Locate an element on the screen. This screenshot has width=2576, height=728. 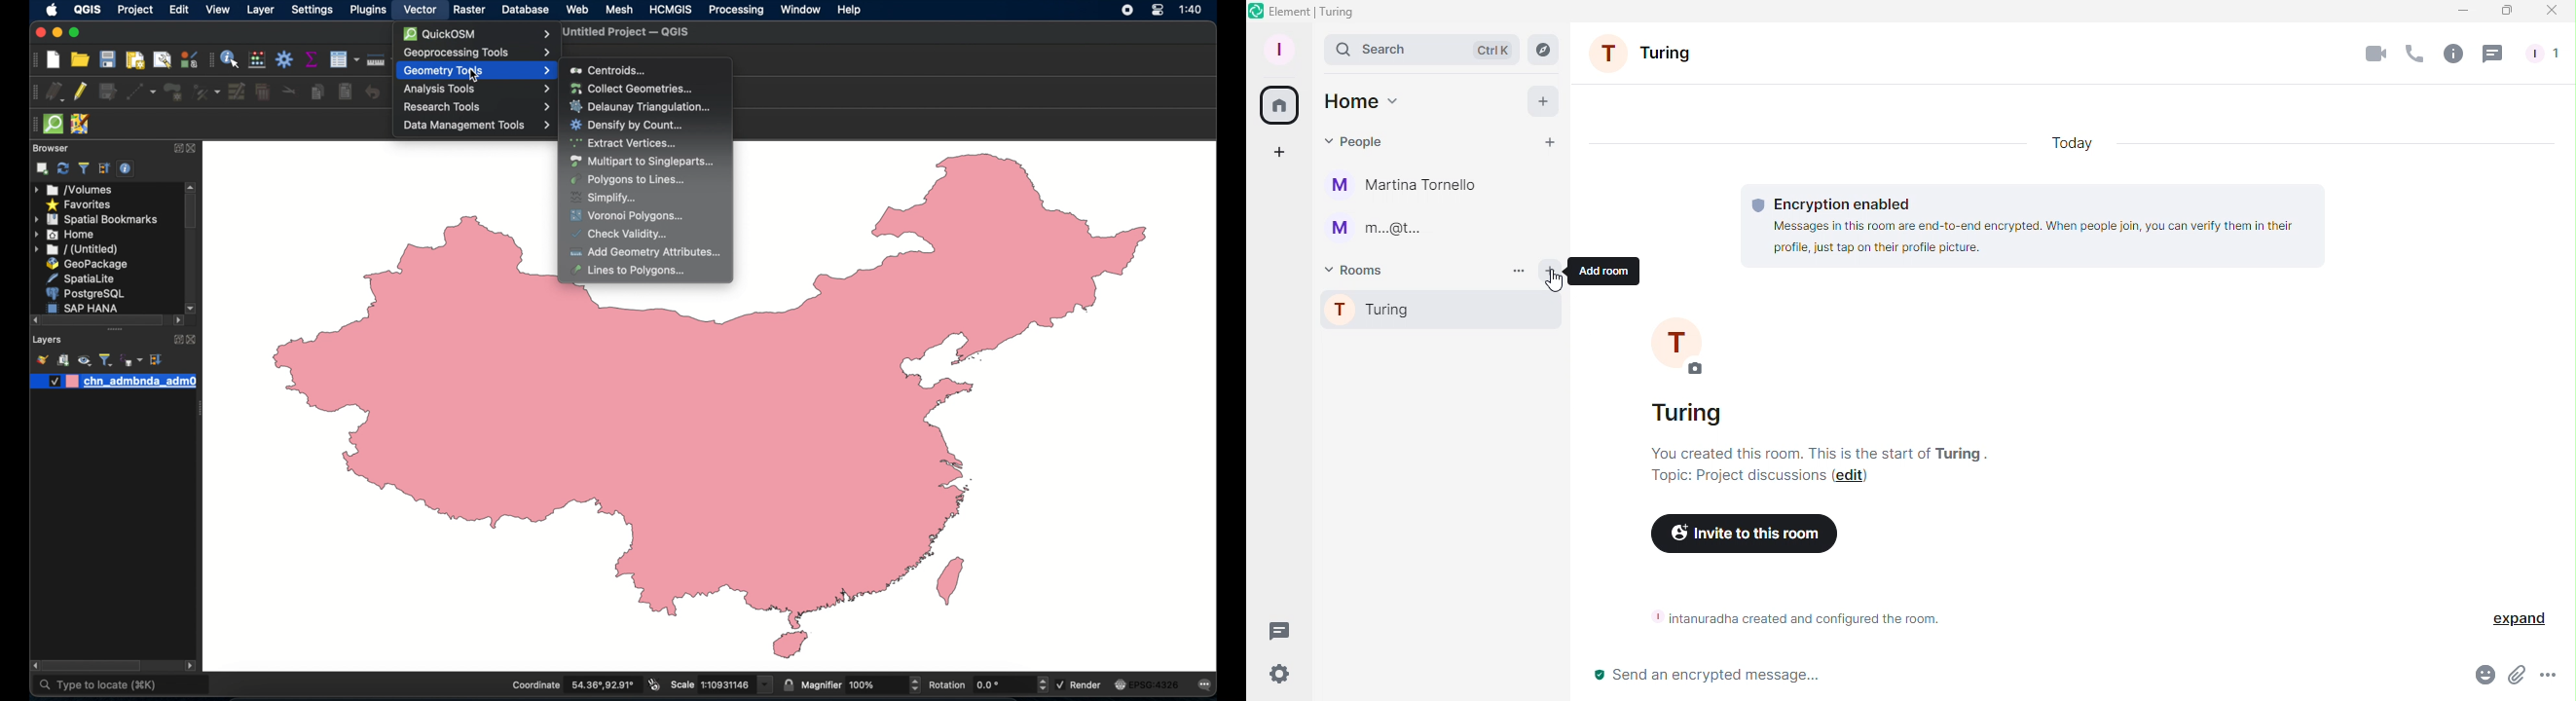
home is located at coordinates (64, 234).